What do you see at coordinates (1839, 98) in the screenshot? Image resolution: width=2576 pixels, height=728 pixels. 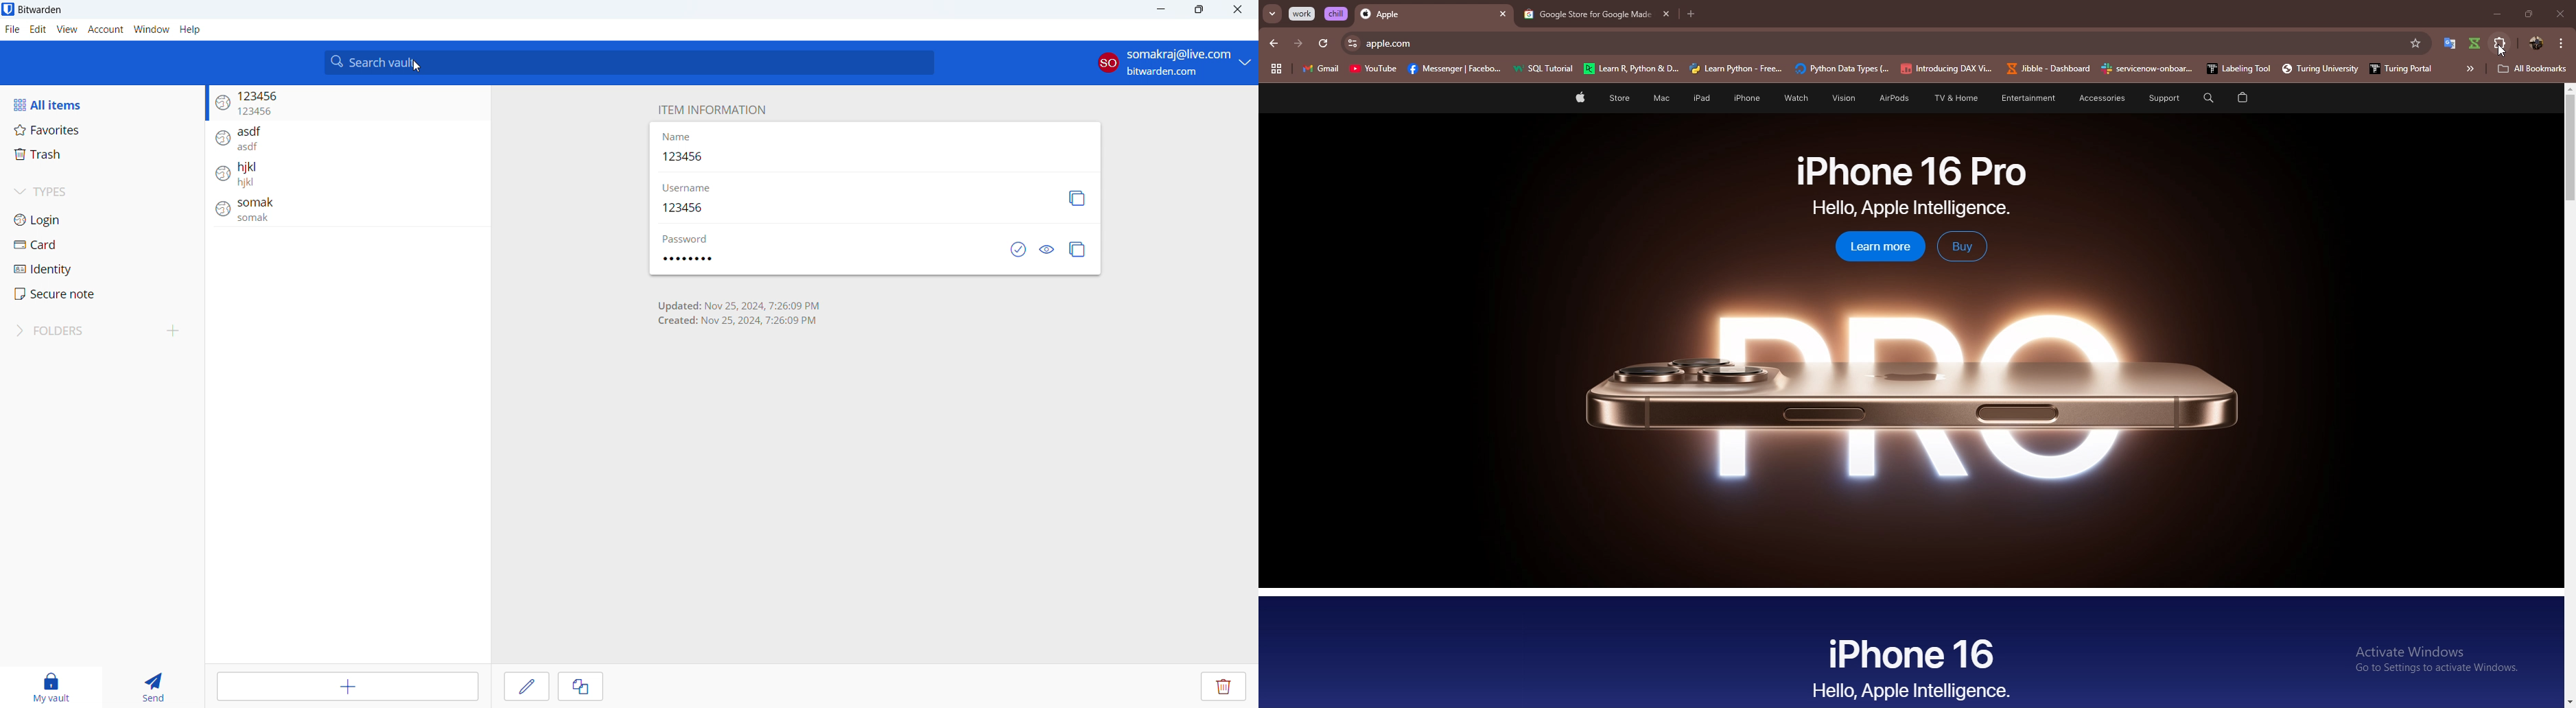 I see `Vision` at bounding box center [1839, 98].